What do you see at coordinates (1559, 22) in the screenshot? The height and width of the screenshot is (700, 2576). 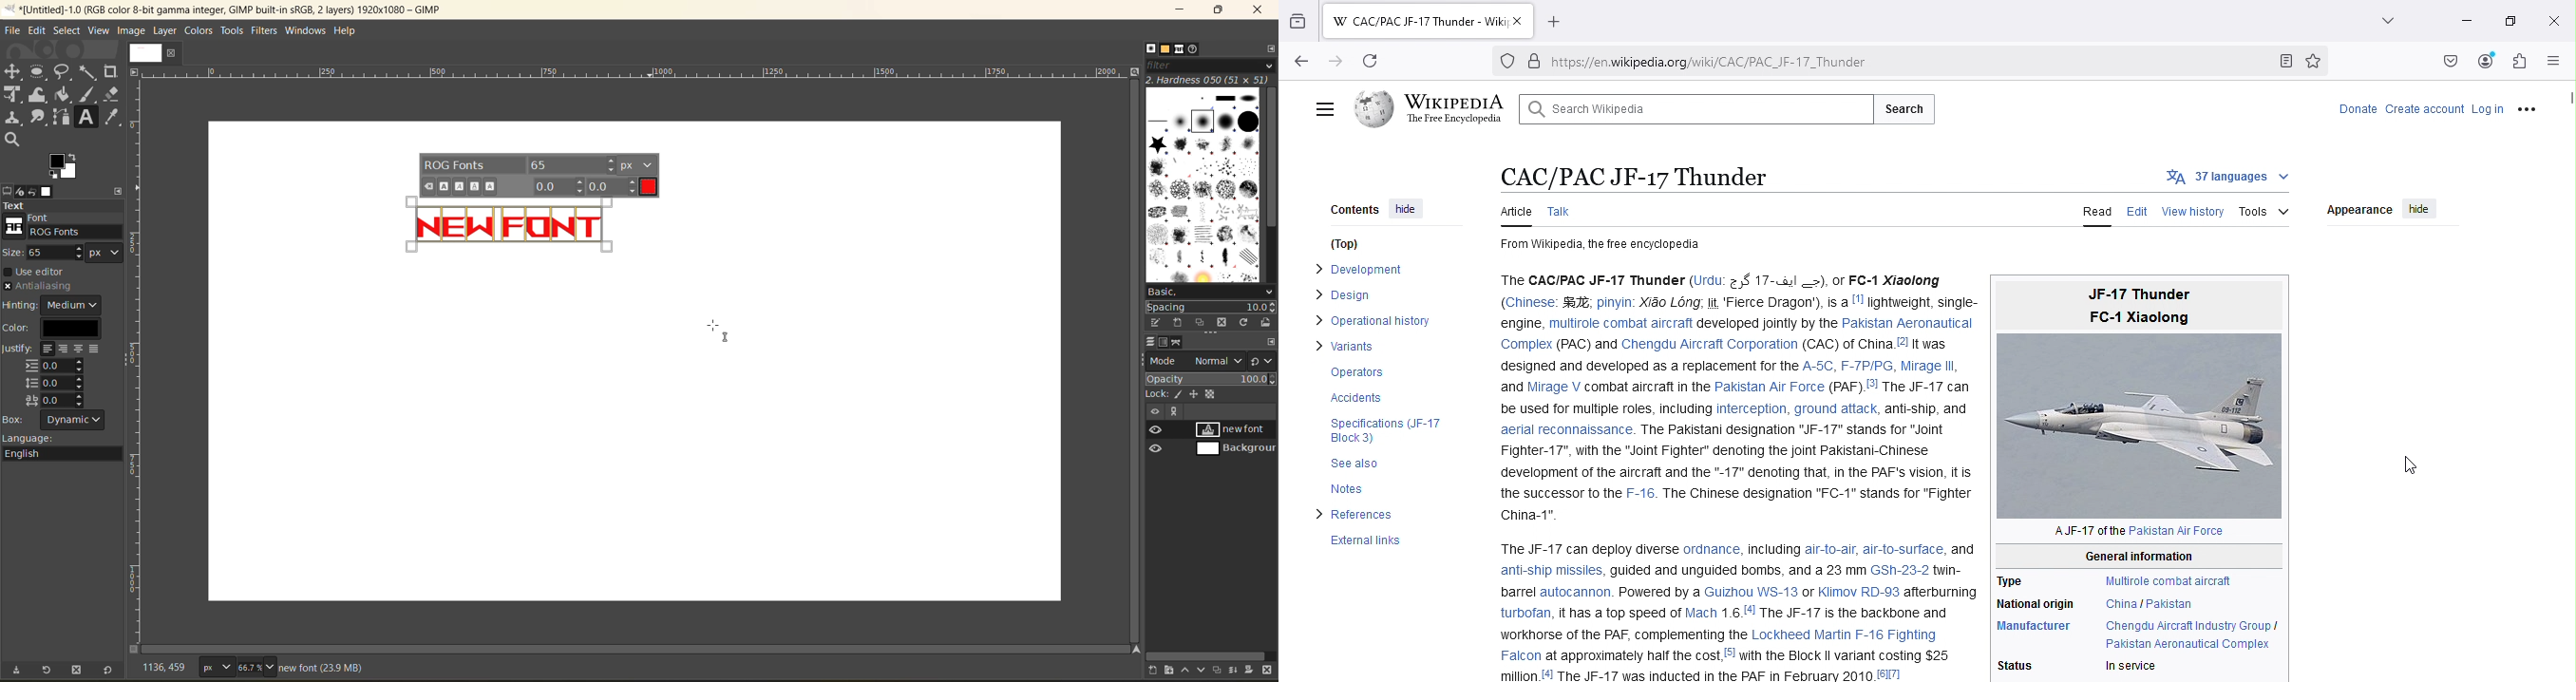 I see `Open a new tab` at bounding box center [1559, 22].